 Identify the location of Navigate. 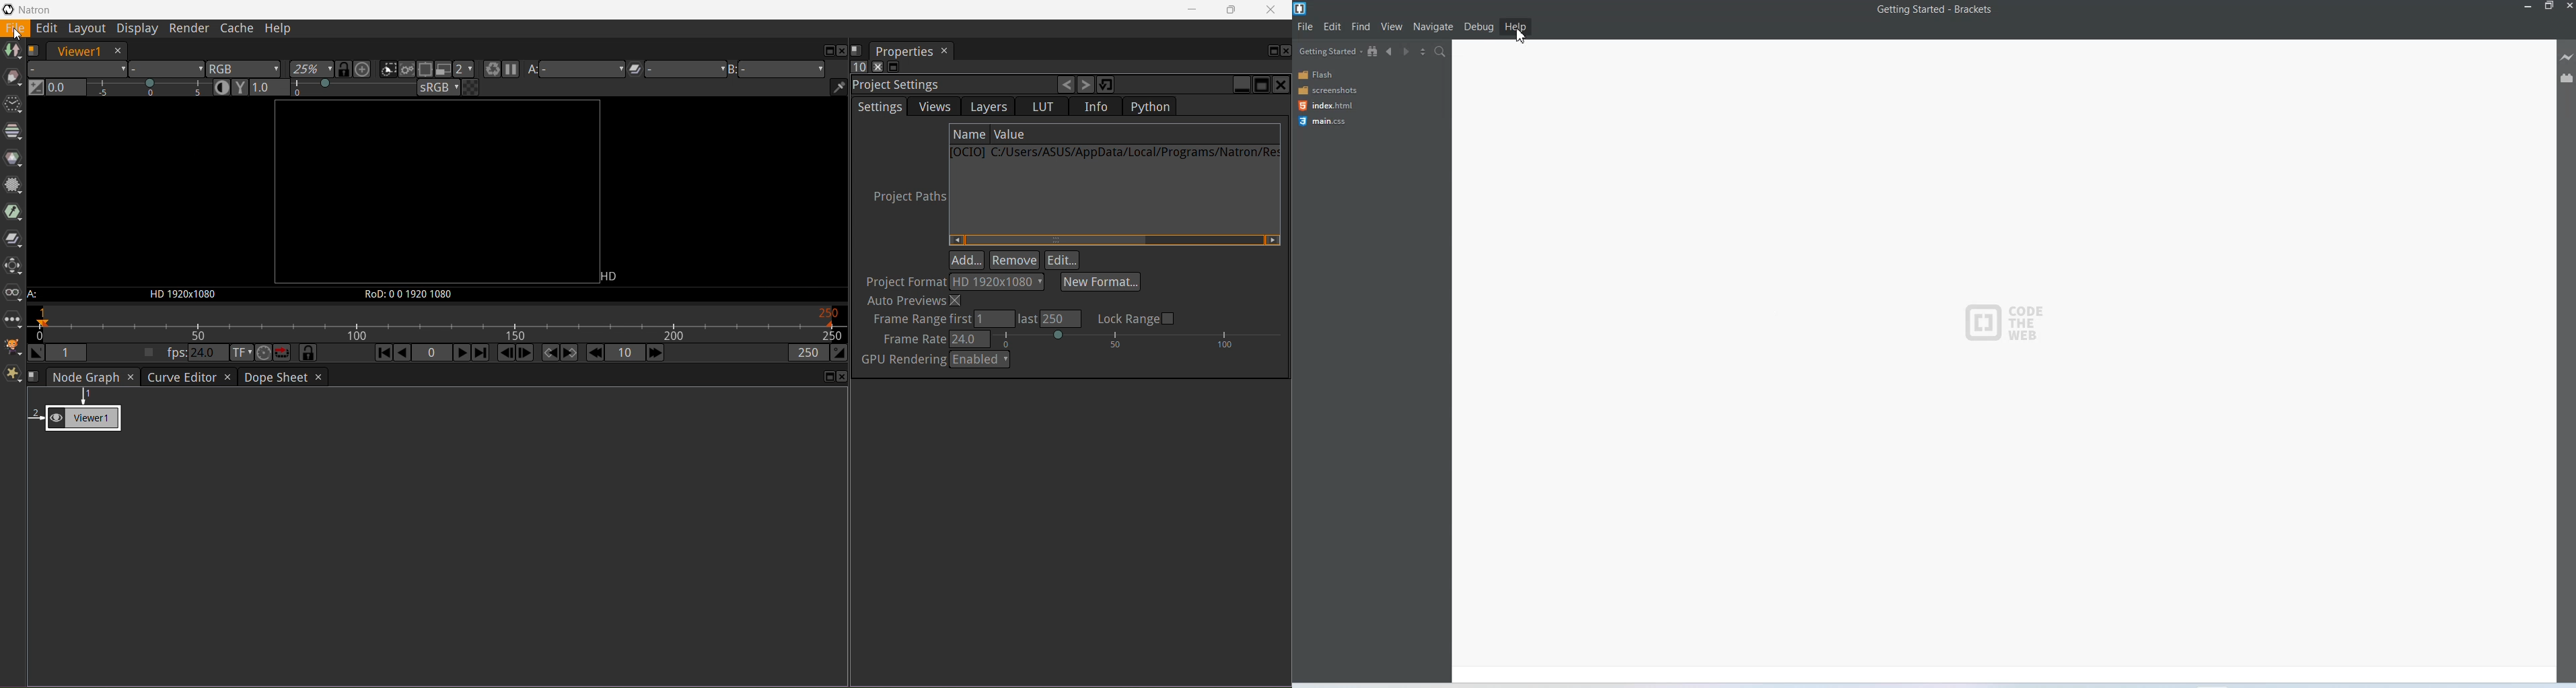
(1434, 27).